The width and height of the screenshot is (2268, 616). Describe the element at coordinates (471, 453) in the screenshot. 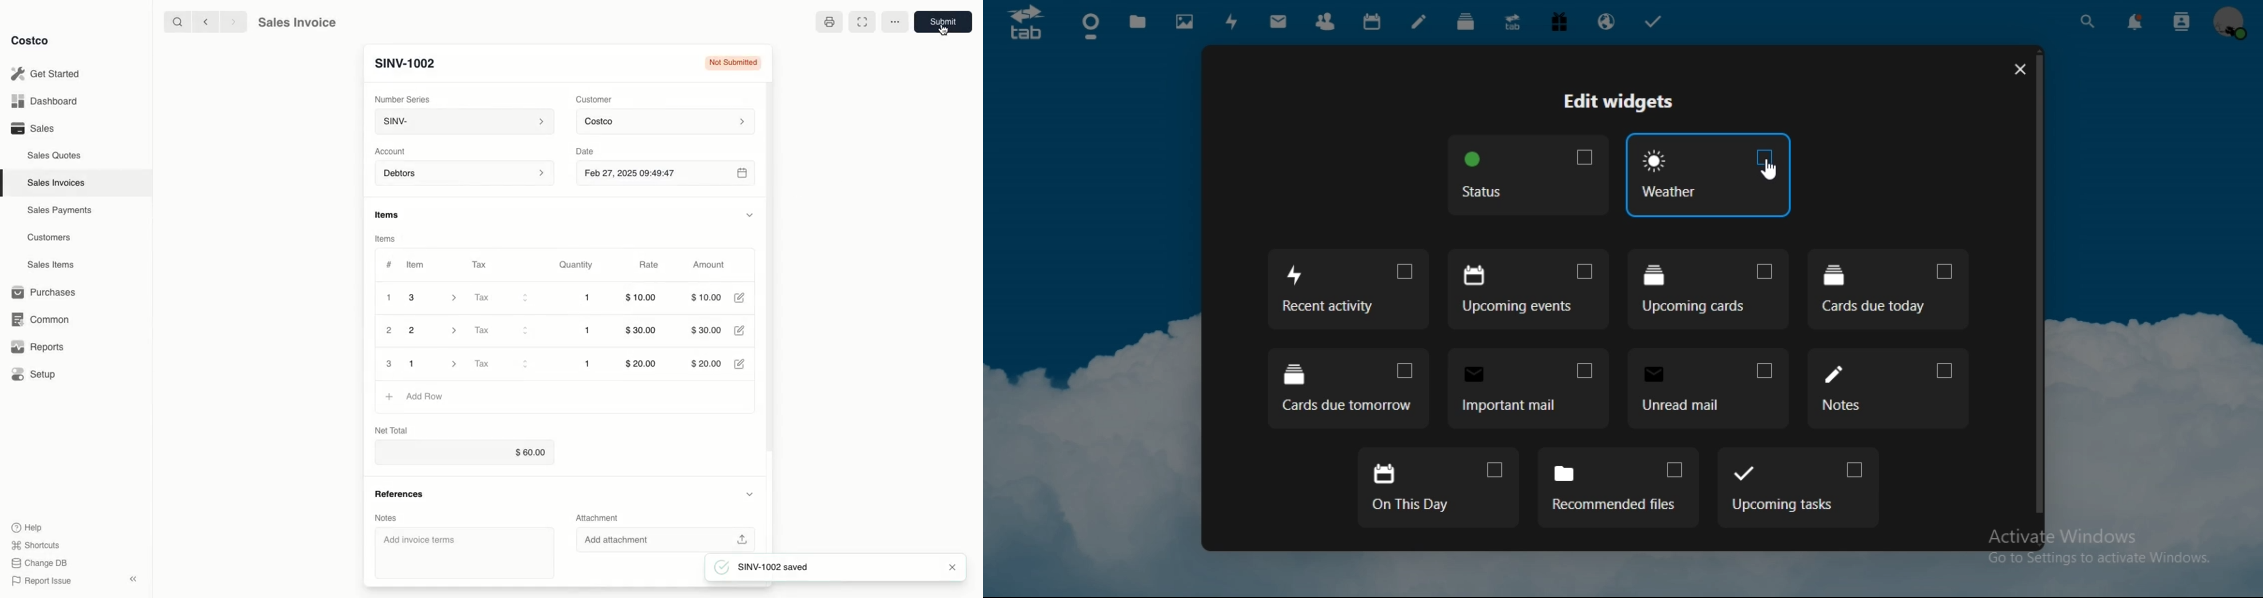

I see `$60.00` at that location.